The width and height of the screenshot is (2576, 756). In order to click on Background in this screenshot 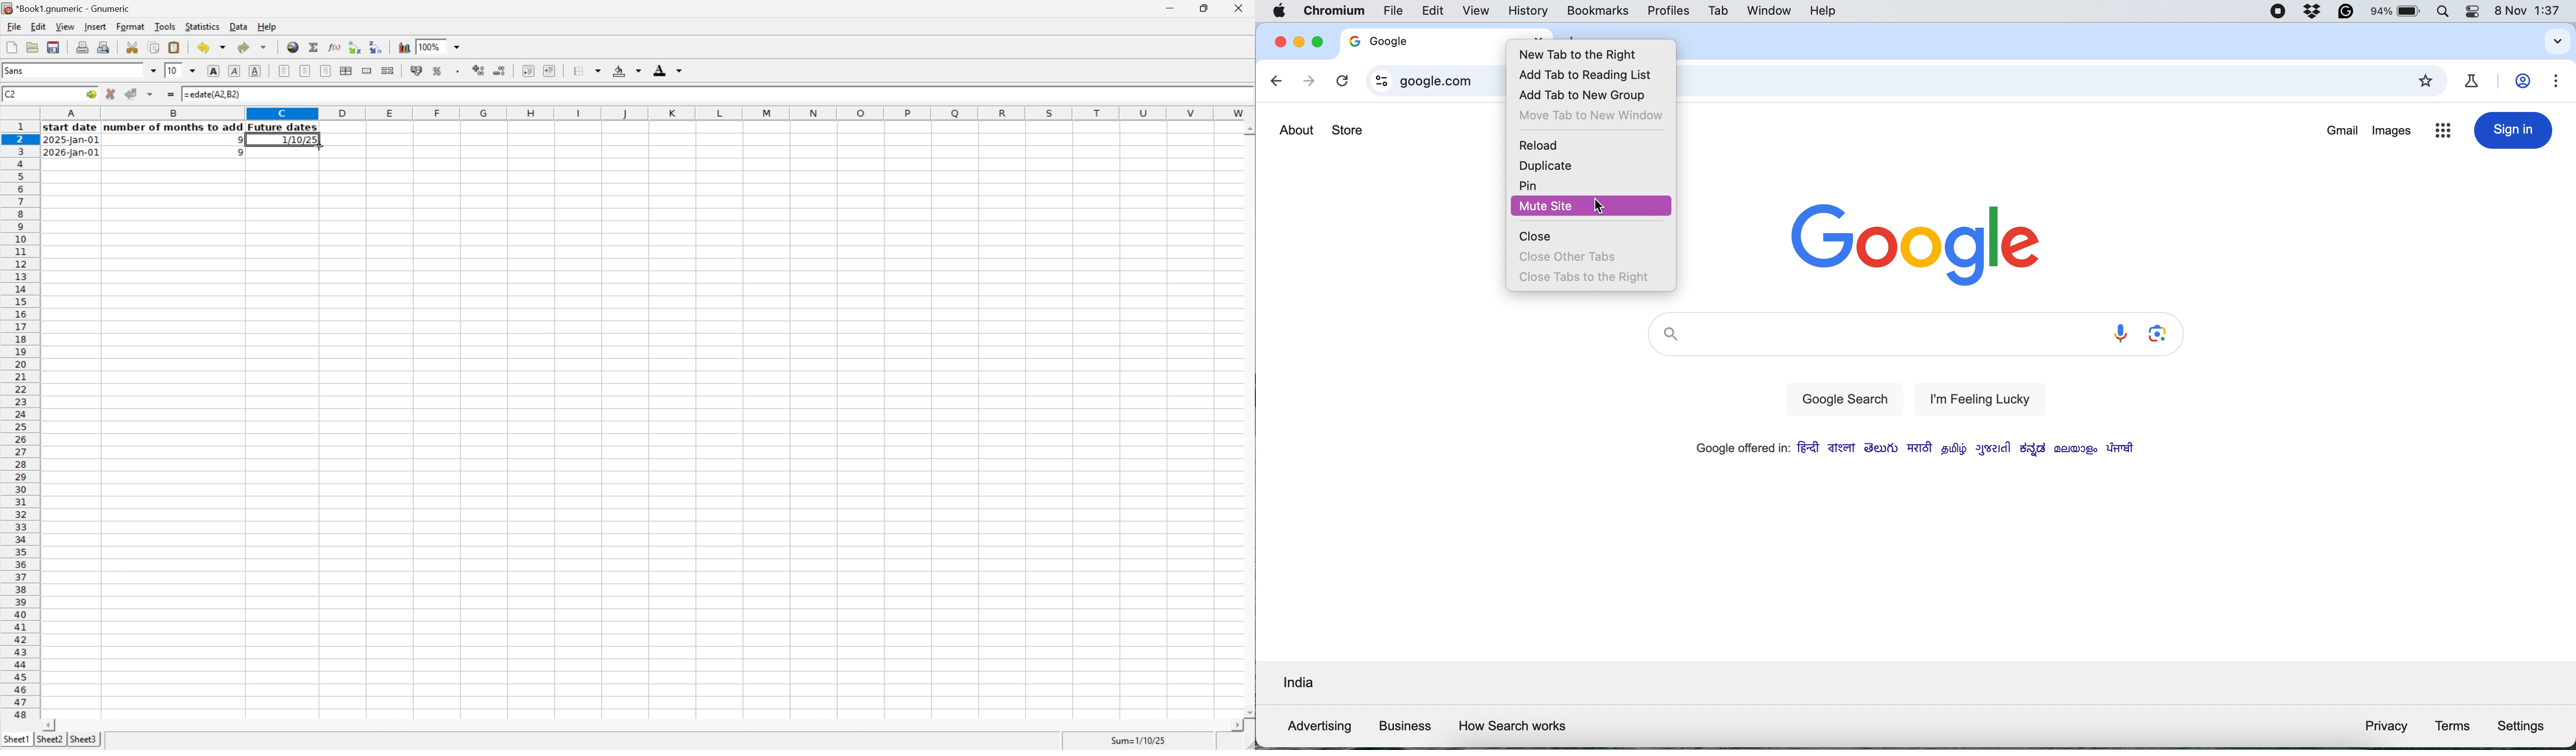, I will do `click(627, 70)`.